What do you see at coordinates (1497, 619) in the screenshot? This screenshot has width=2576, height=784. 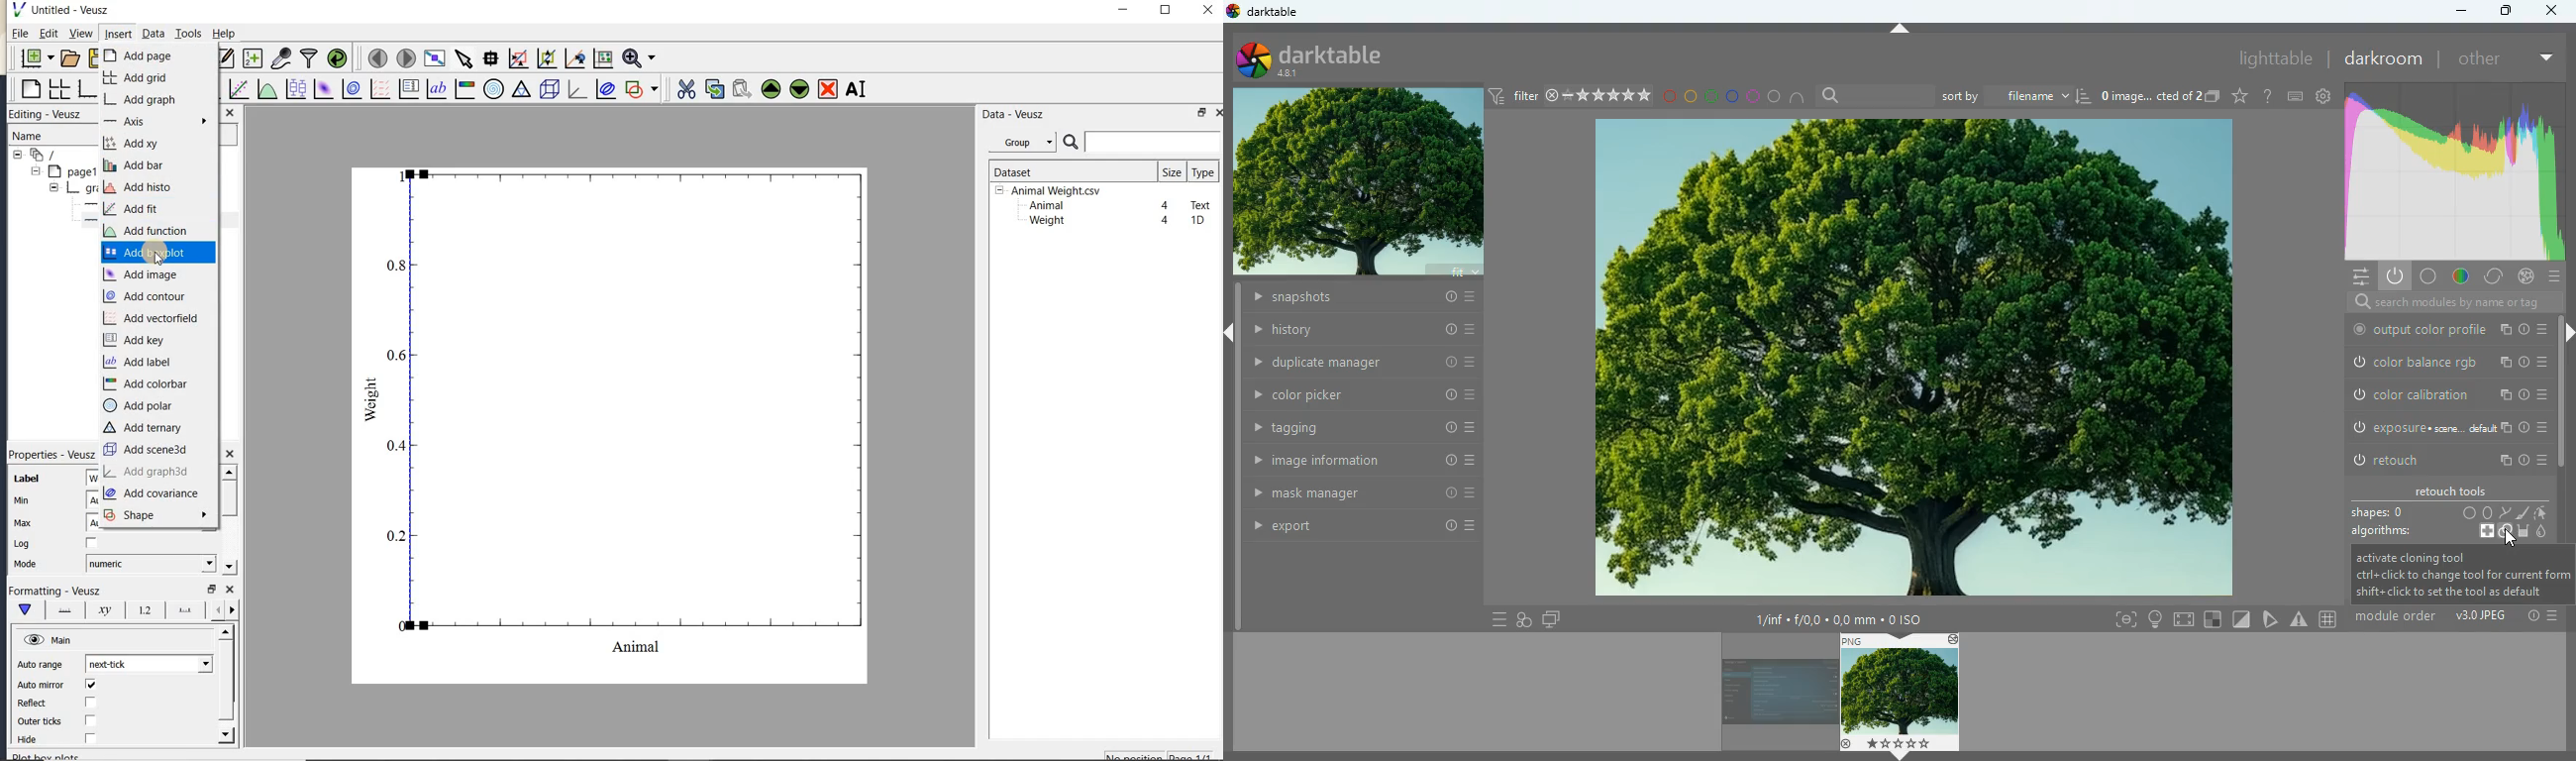 I see `menu` at bounding box center [1497, 619].